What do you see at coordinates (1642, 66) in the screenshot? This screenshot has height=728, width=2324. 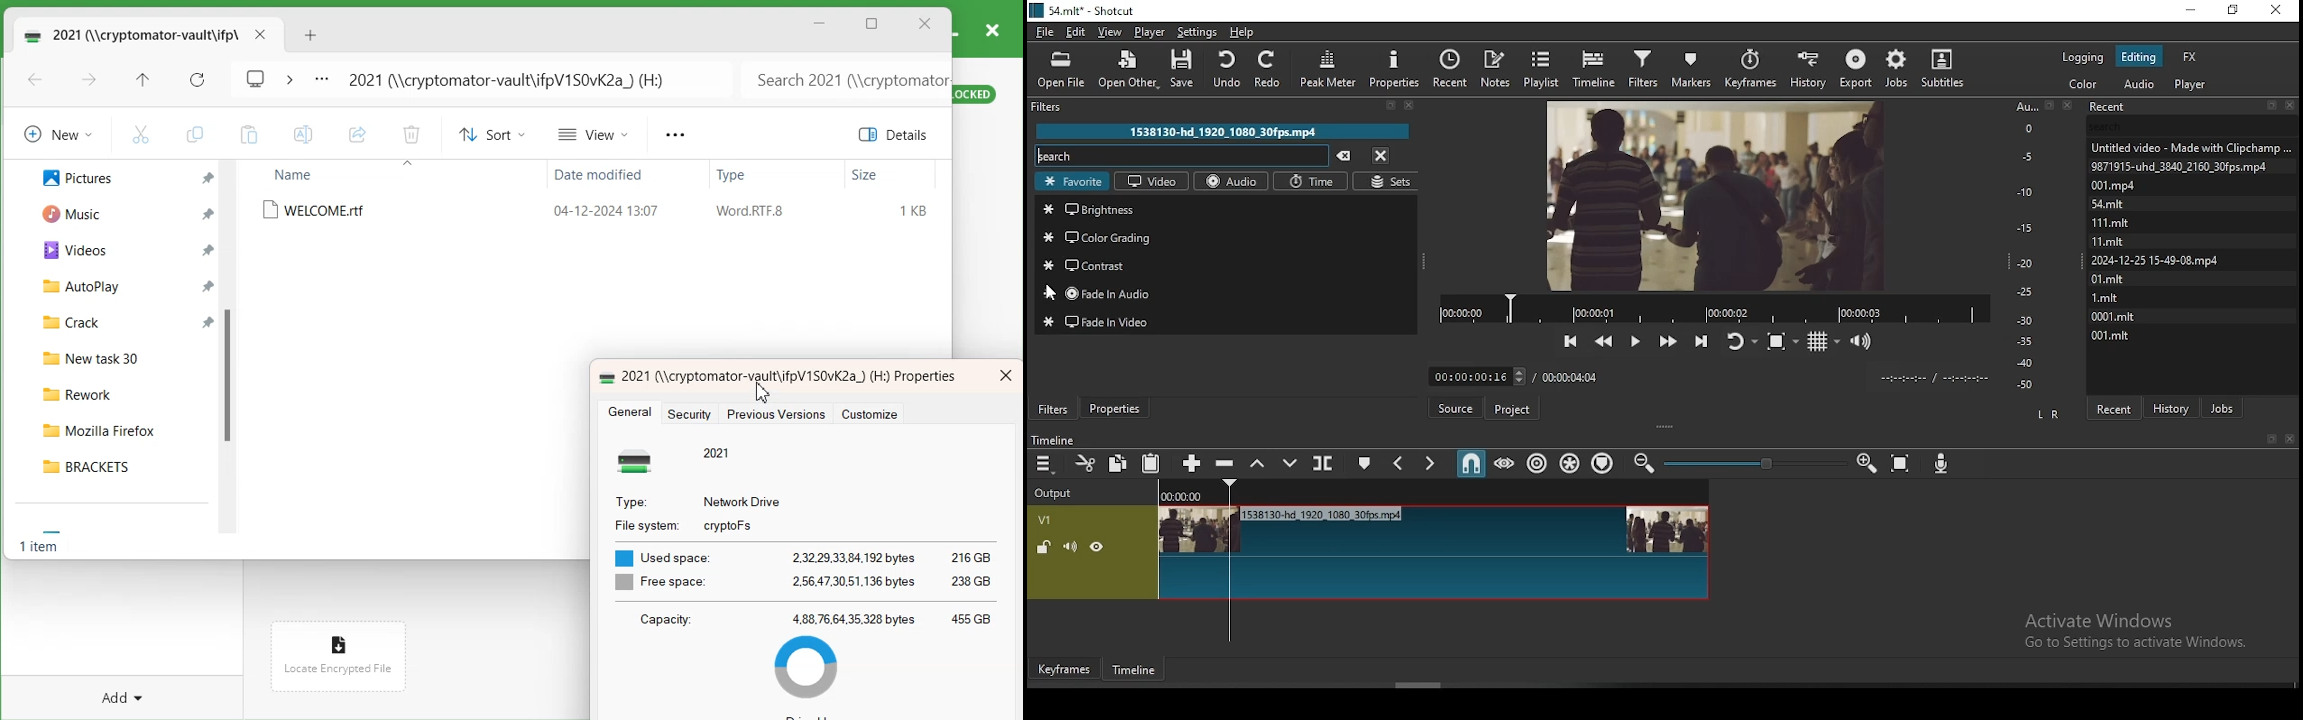 I see `filters` at bounding box center [1642, 66].